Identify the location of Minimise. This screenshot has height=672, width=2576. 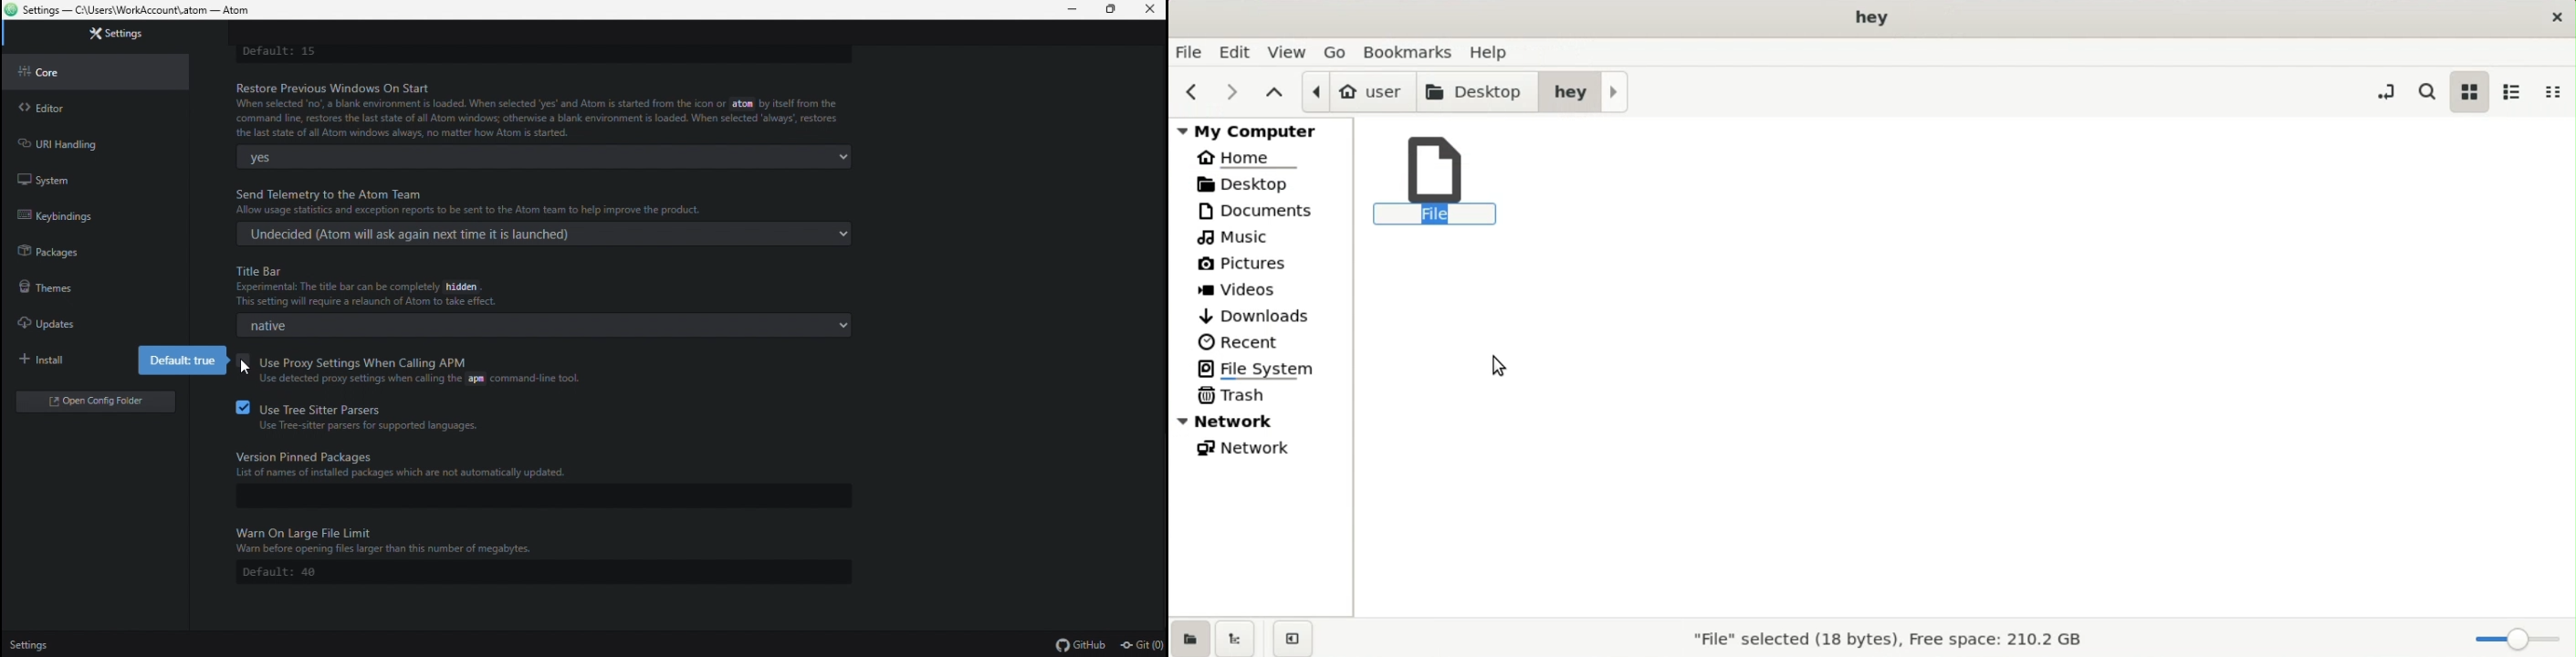
(1068, 10).